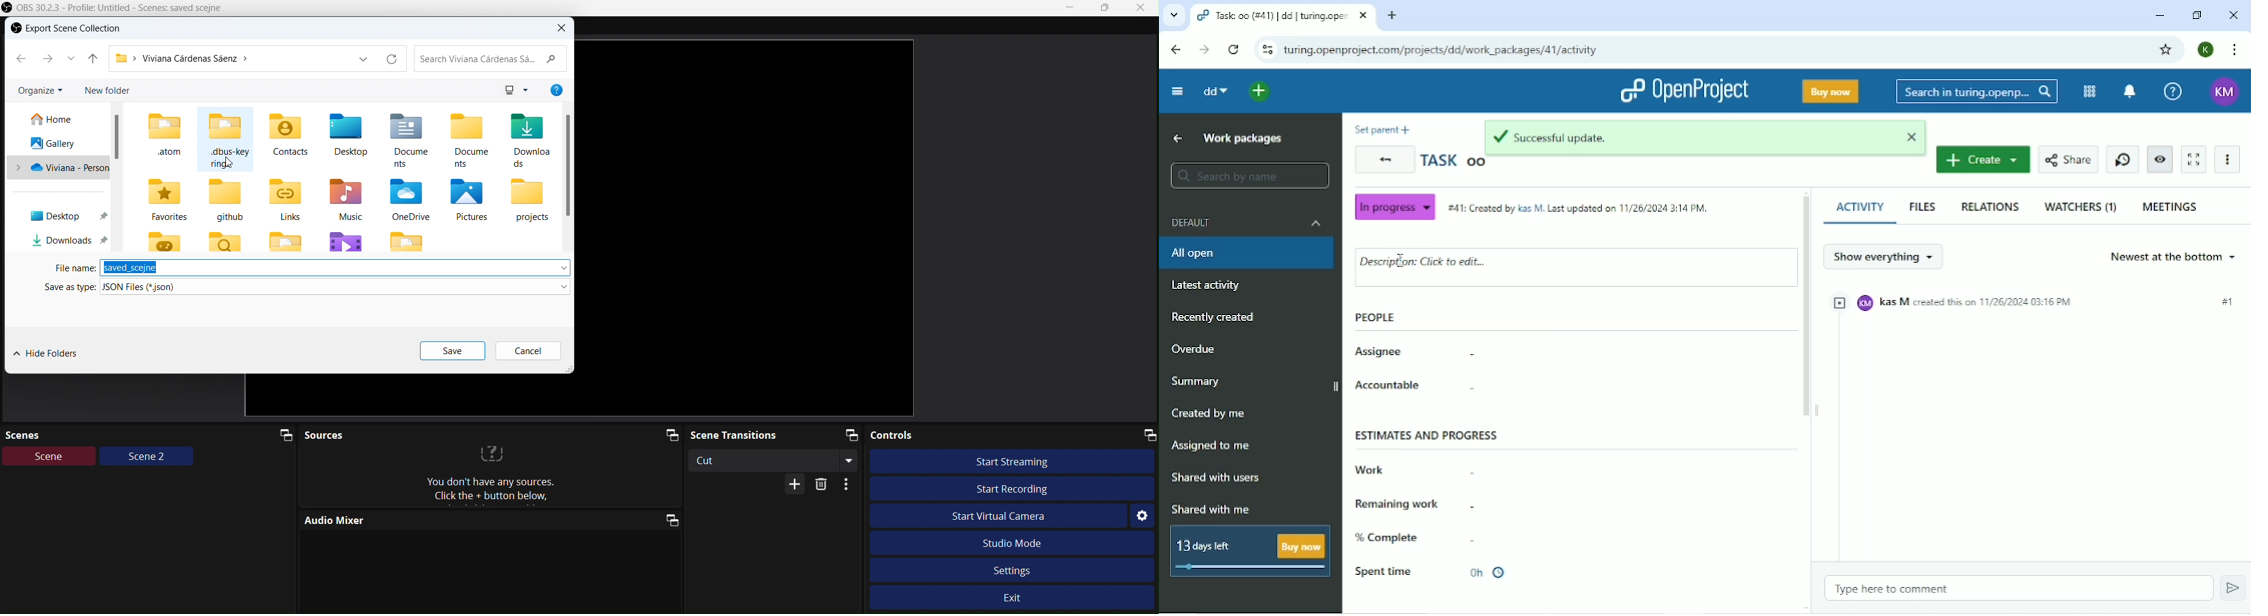 The width and height of the screenshot is (2268, 616). Describe the element at coordinates (1805, 309) in the screenshot. I see `Vertical scrollbar ` at that location.